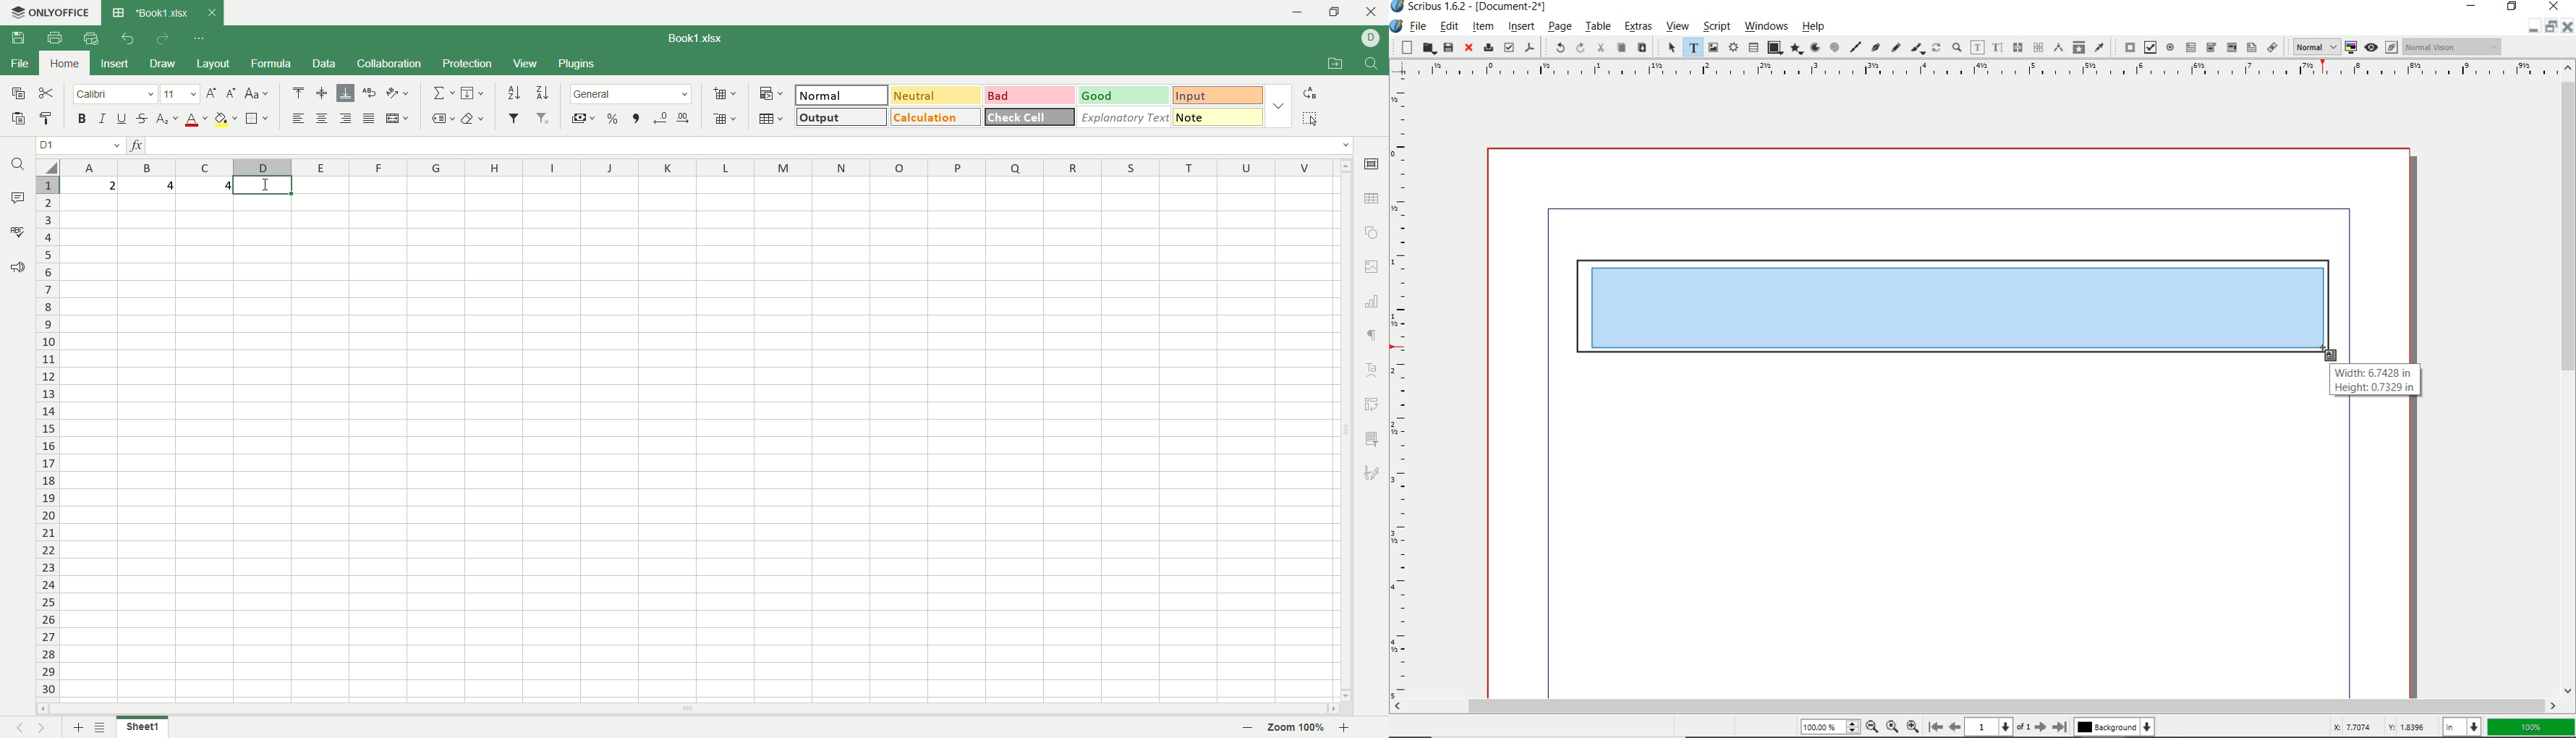 The image size is (2576, 756). Describe the element at coordinates (2349, 48) in the screenshot. I see `toggle color` at that location.